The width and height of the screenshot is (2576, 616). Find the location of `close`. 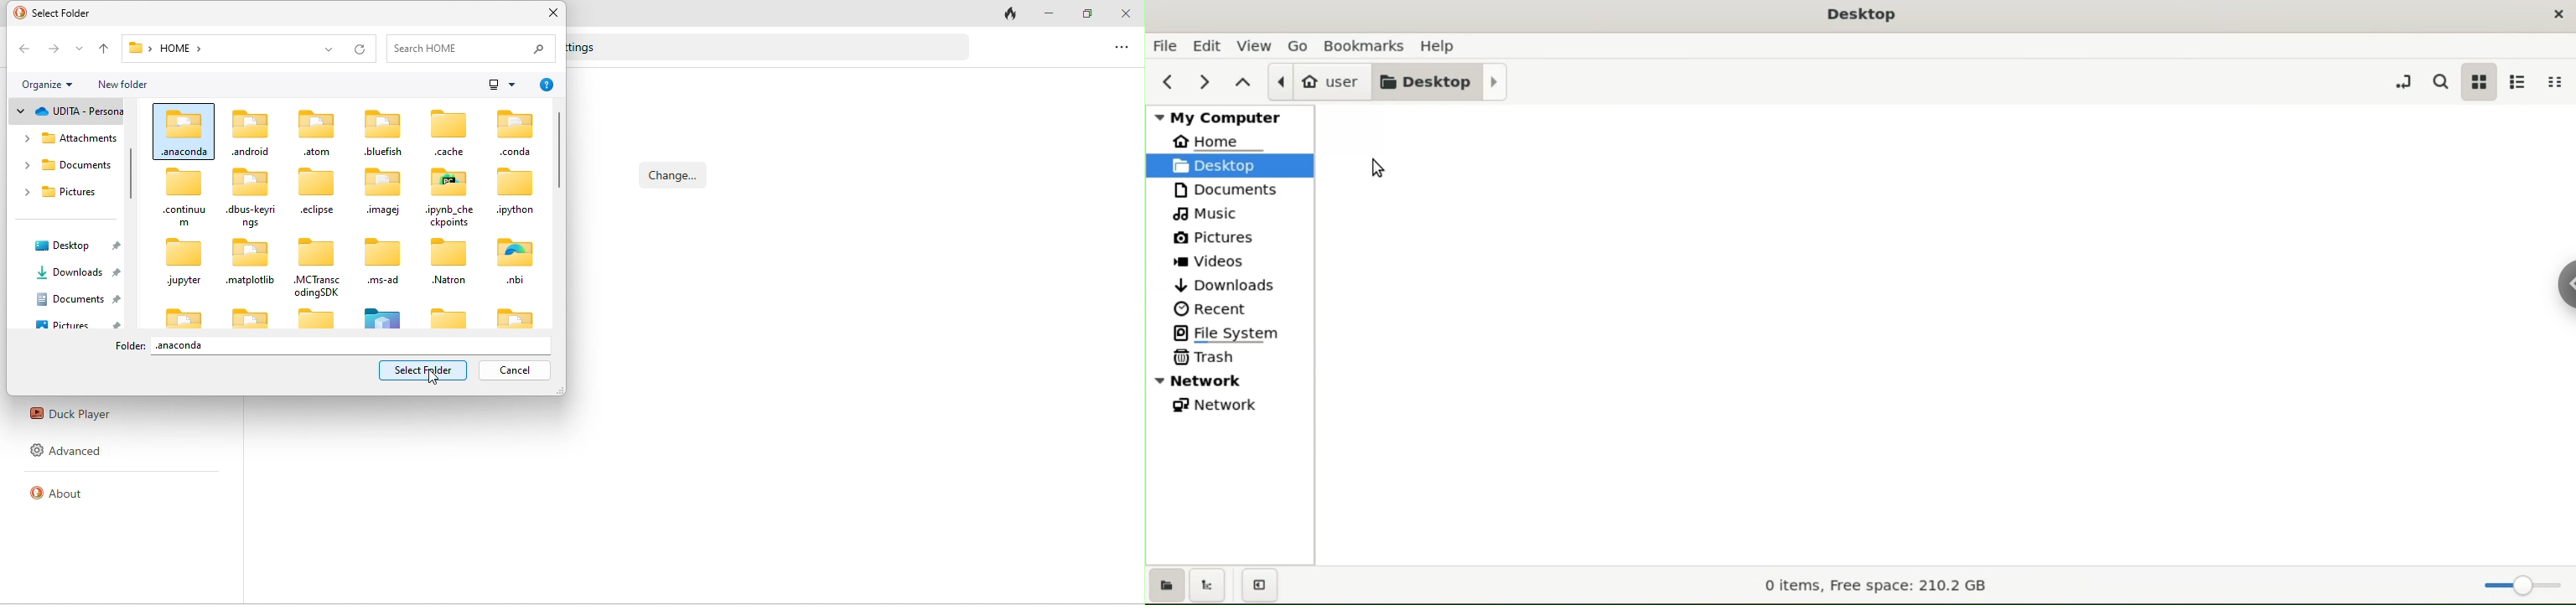

close is located at coordinates (1126, 13).